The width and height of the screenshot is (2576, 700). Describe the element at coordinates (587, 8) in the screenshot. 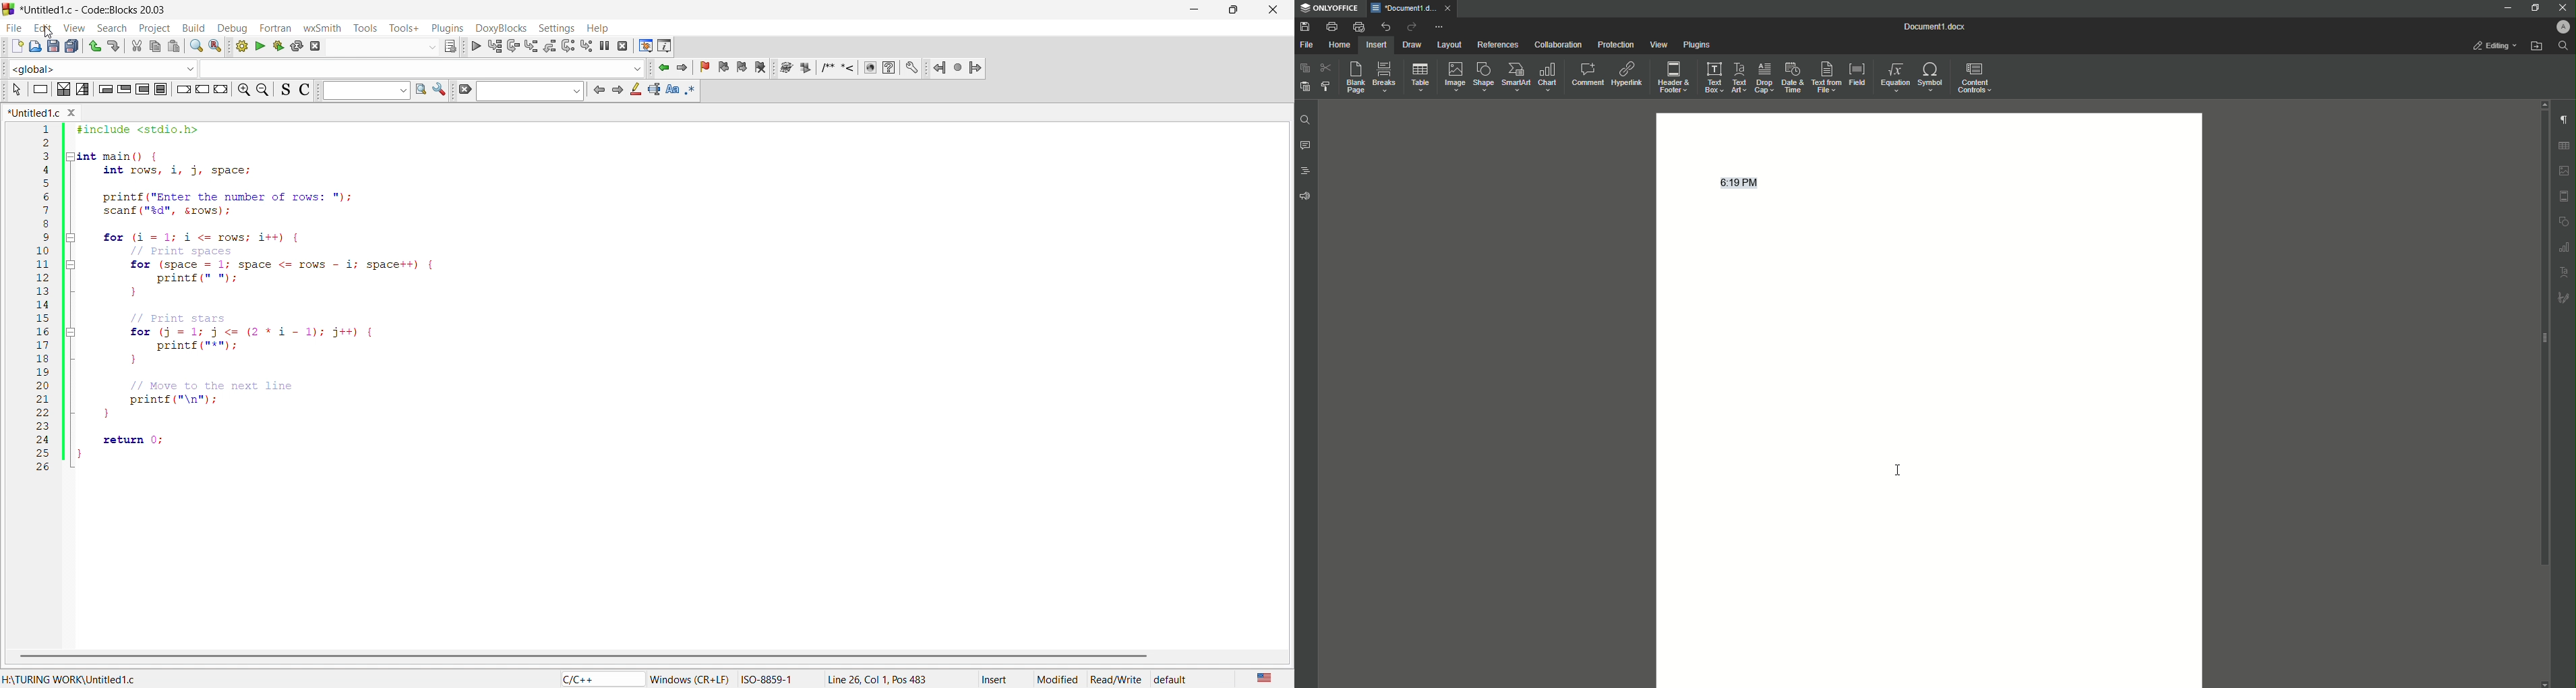

I see `title bar` at that location.